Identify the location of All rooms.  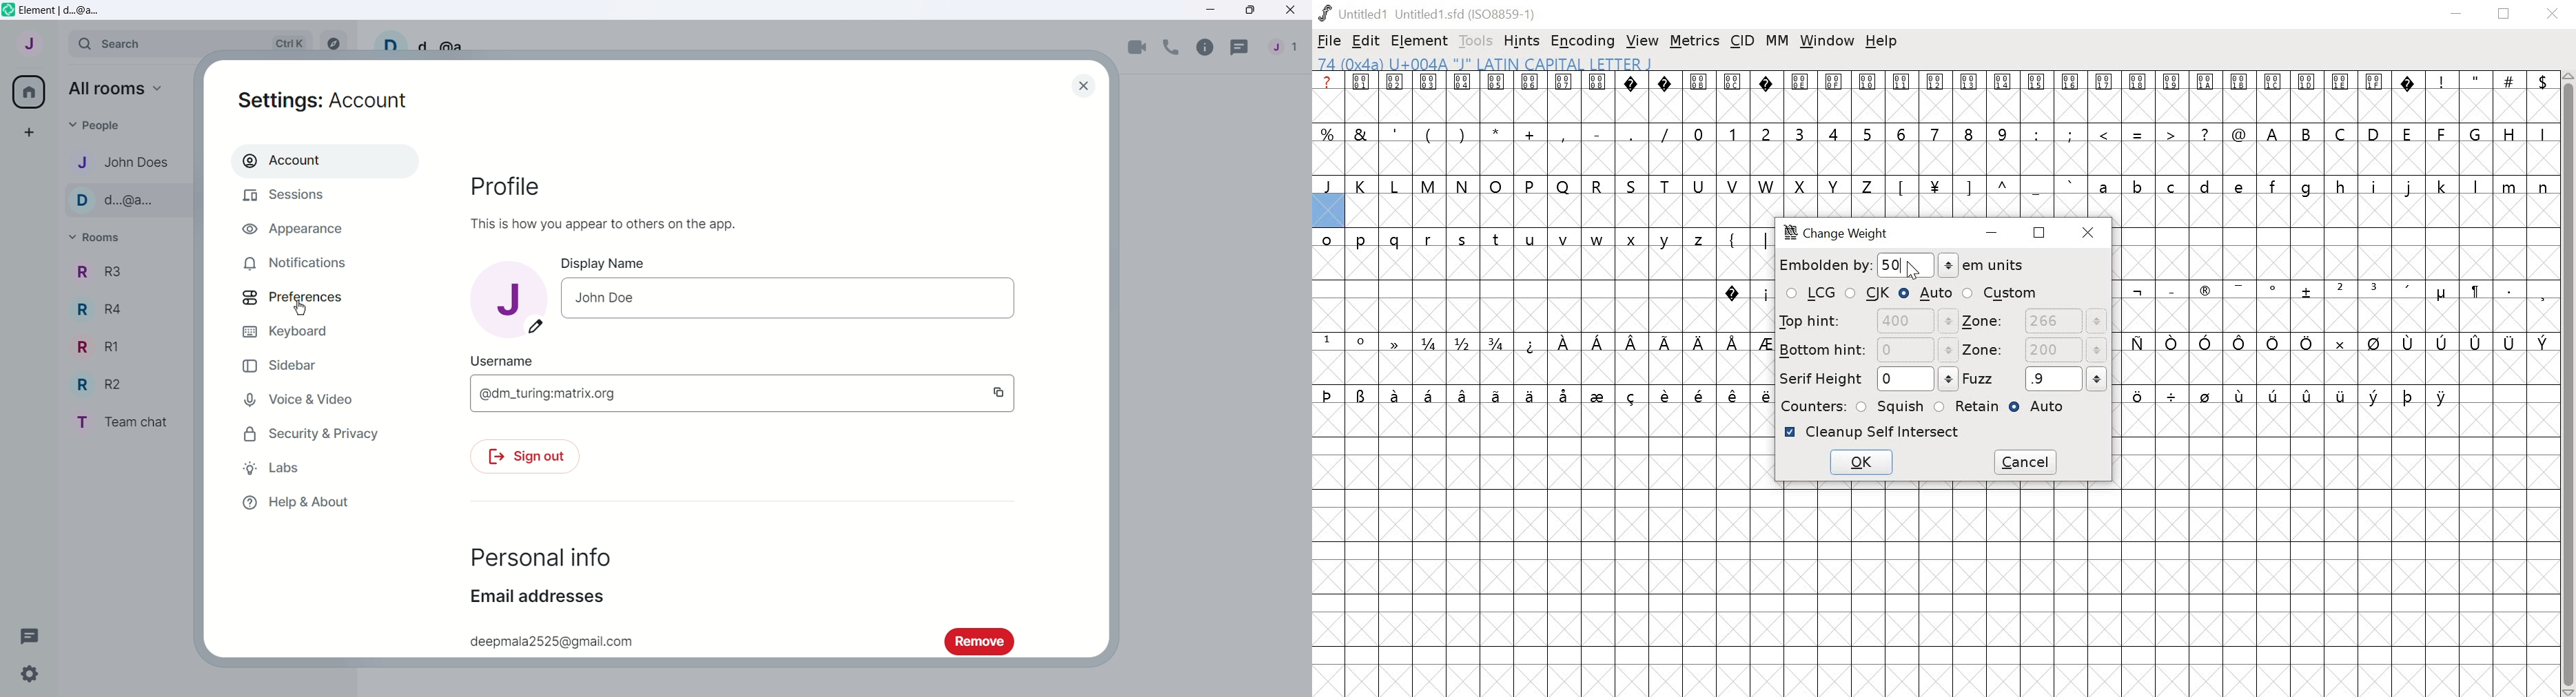
(118, 89).